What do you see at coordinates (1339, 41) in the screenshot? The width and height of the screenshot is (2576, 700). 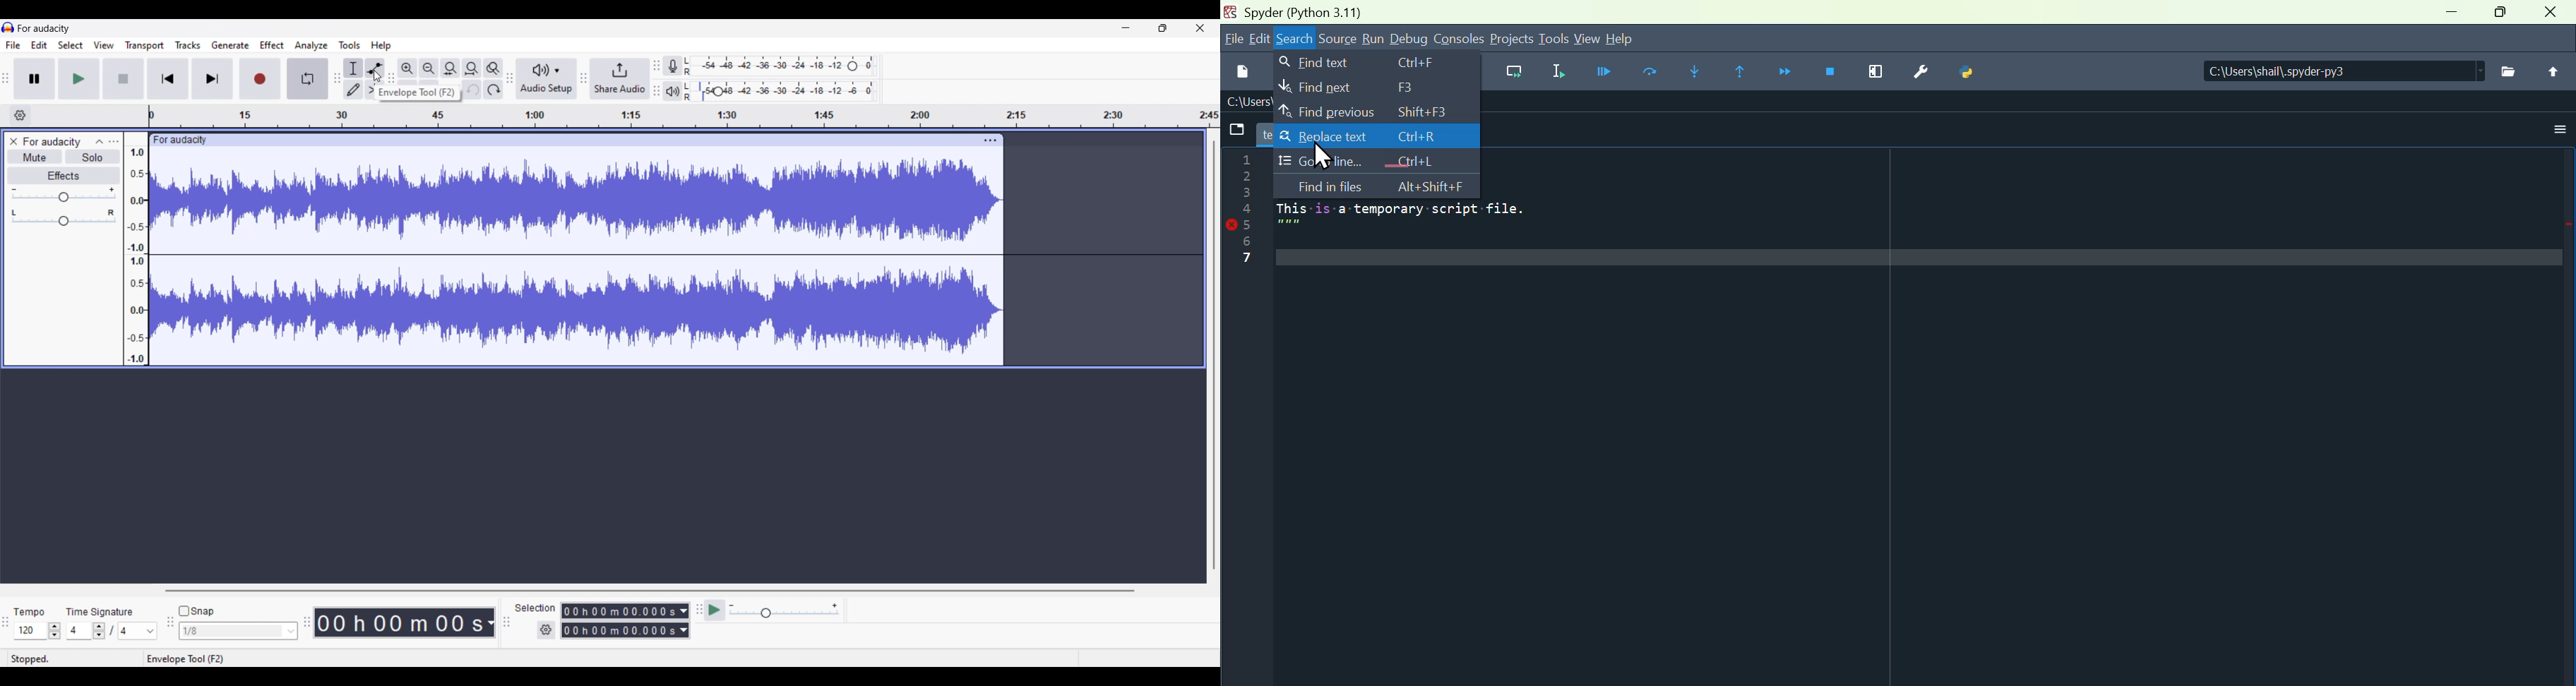 I see `Source` at bounding box center [1339, 41].